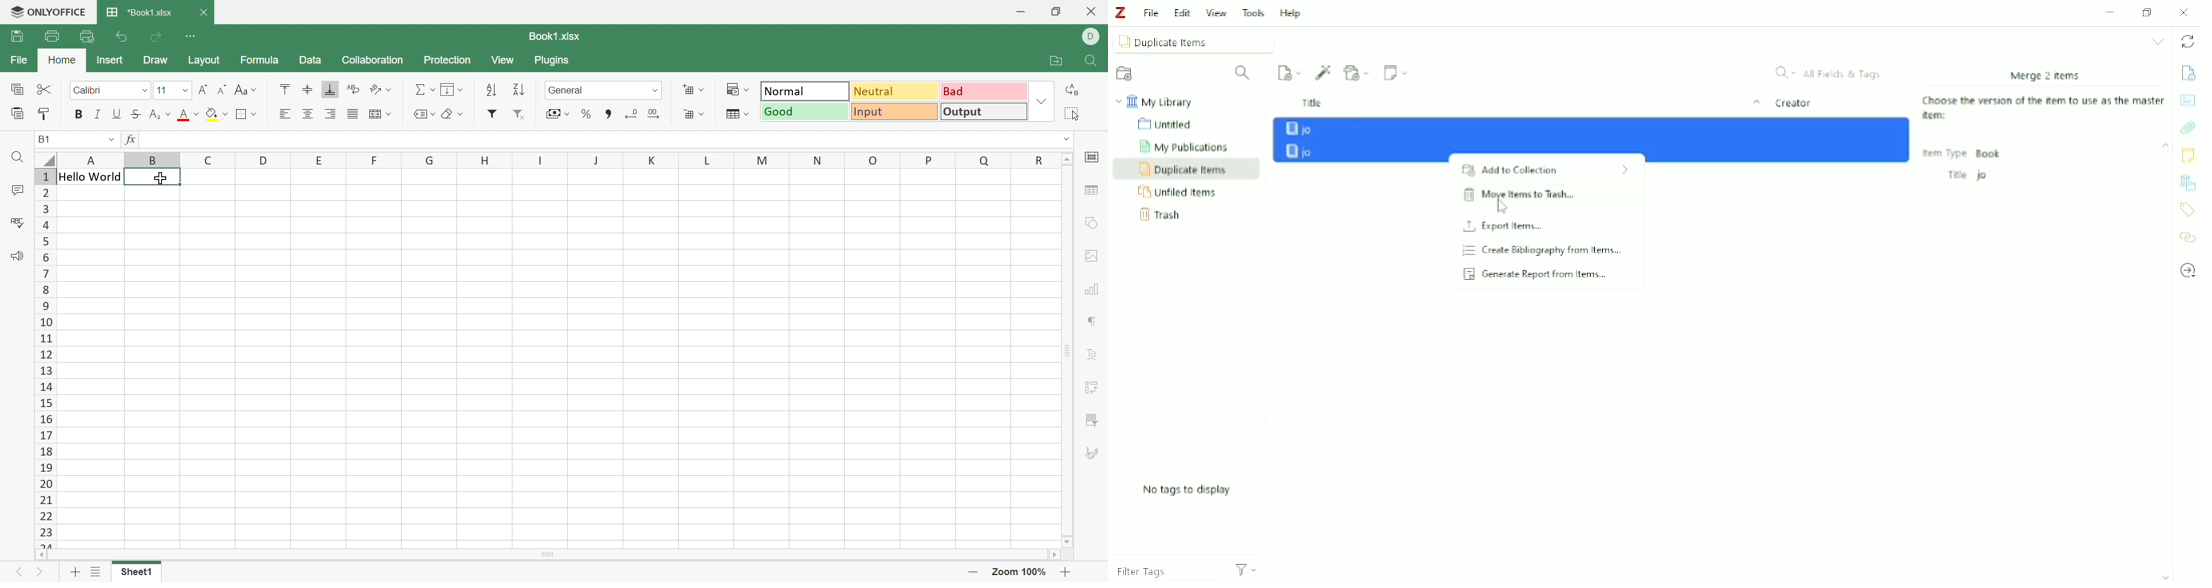 This screenshot has height=588, width=2212. What do you see at coordinates (557, 113) in the screenshot?
I see `Accounting style` at bounding box center [557, 113].